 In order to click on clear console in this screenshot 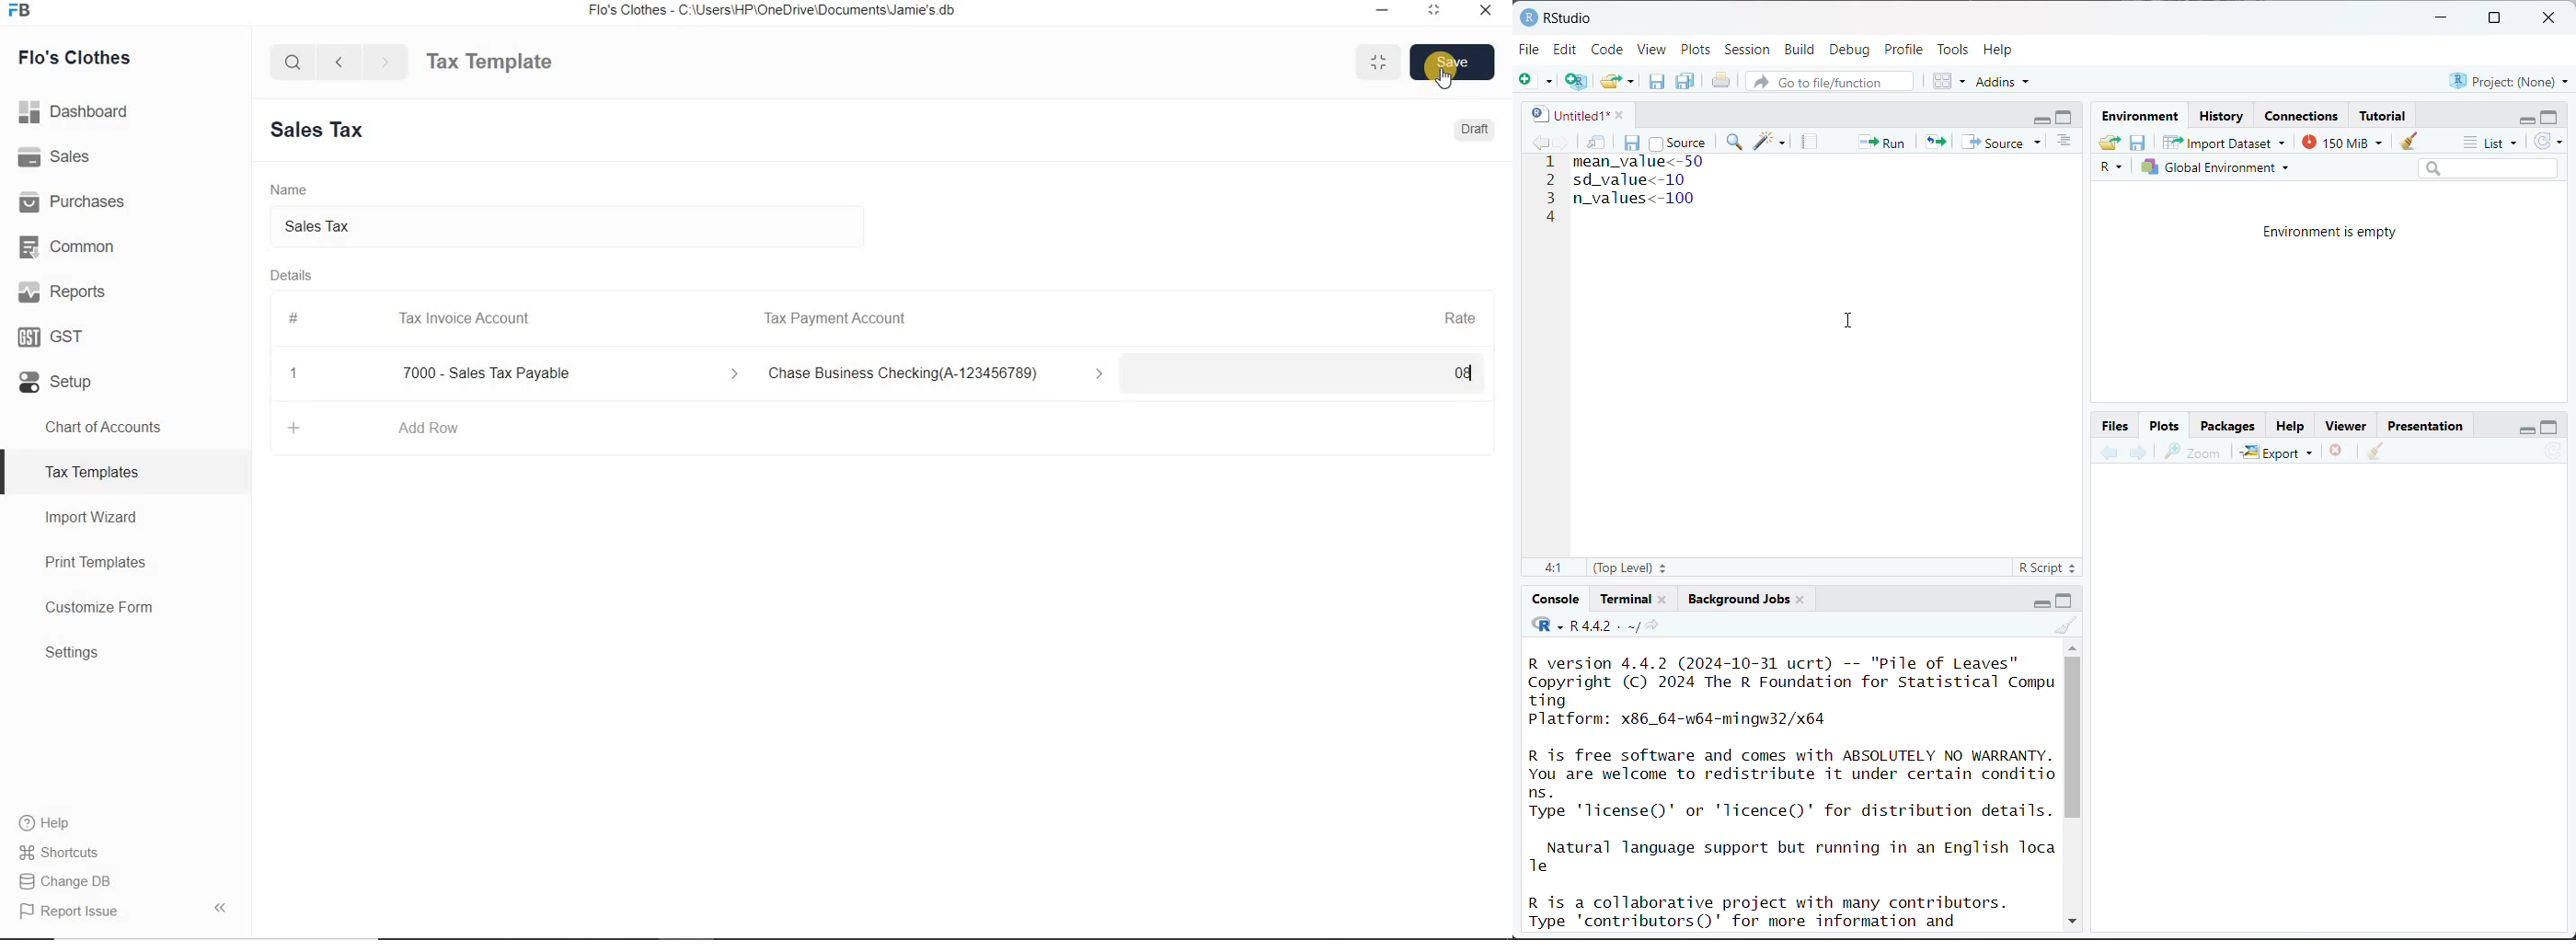, I will do `click(2068, 625)`.